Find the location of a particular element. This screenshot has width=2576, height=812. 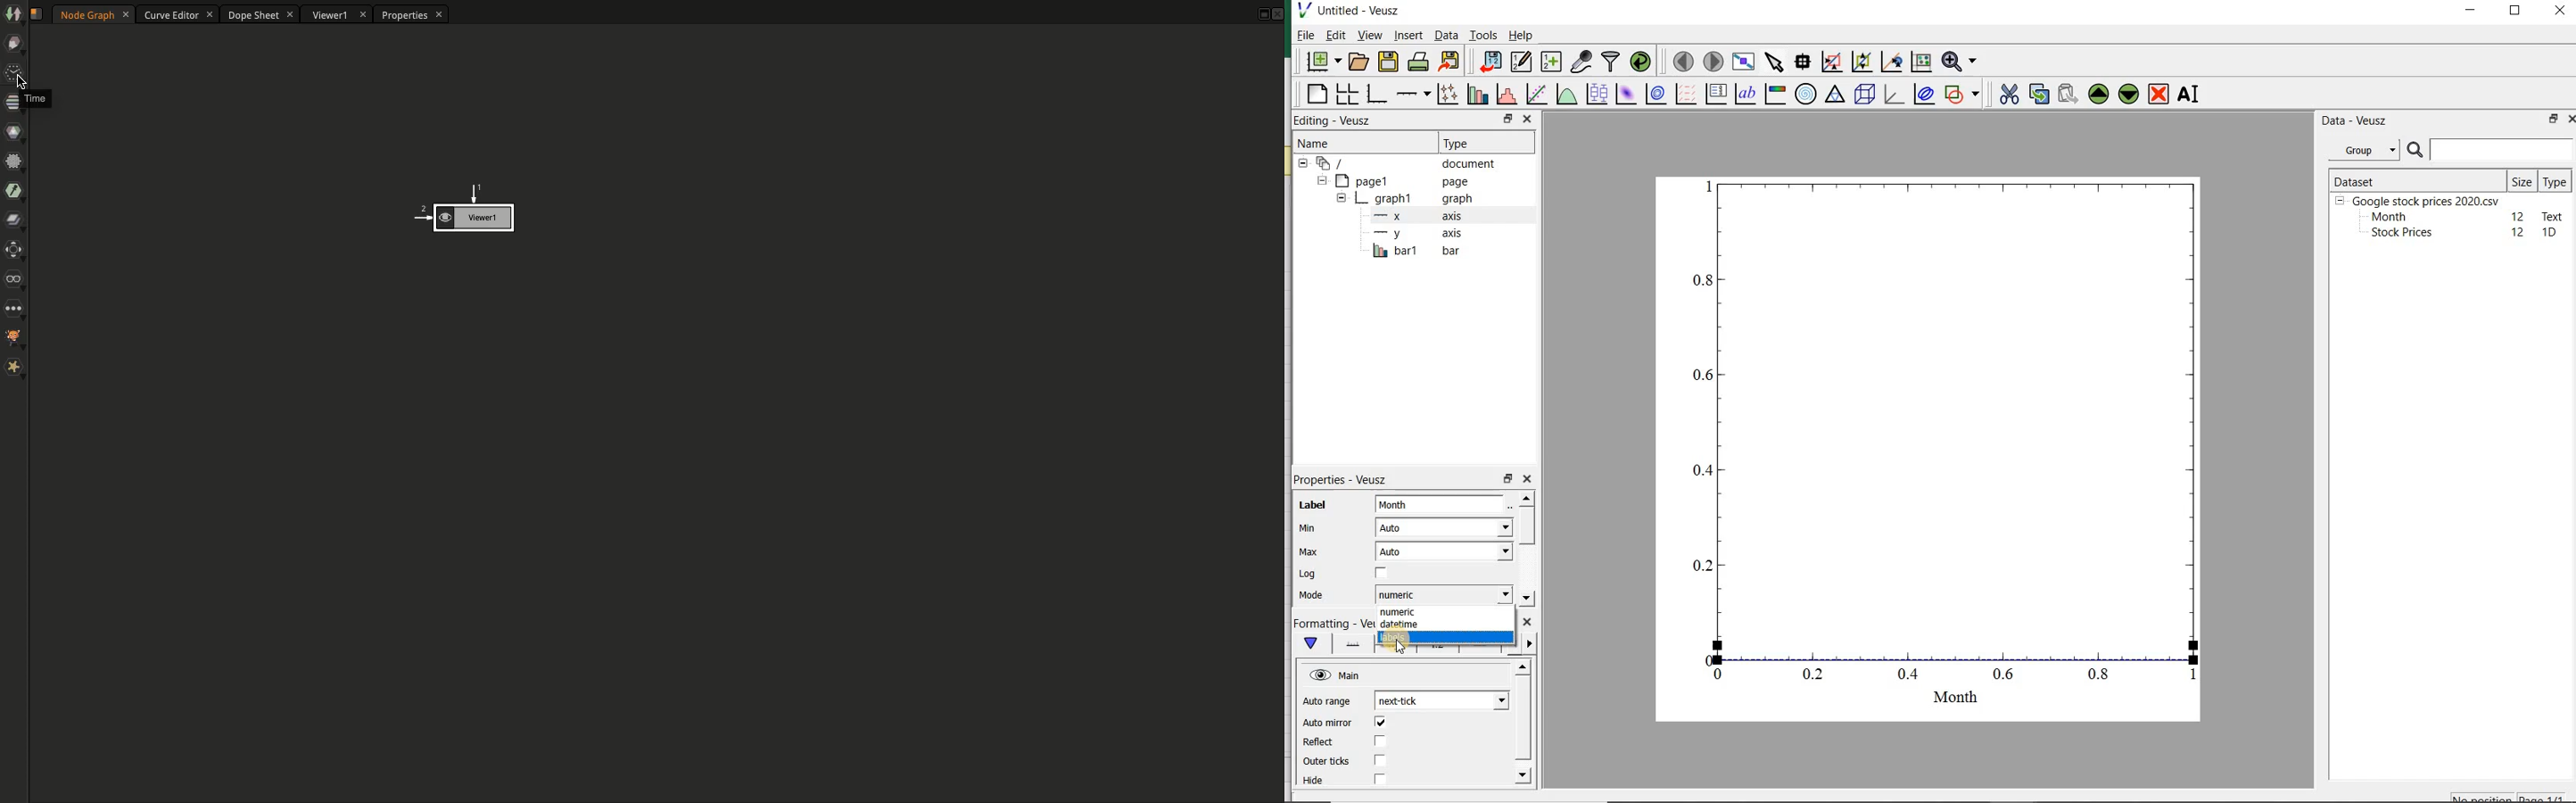

add an axis to the plot is located at coordinates (1412, 95).